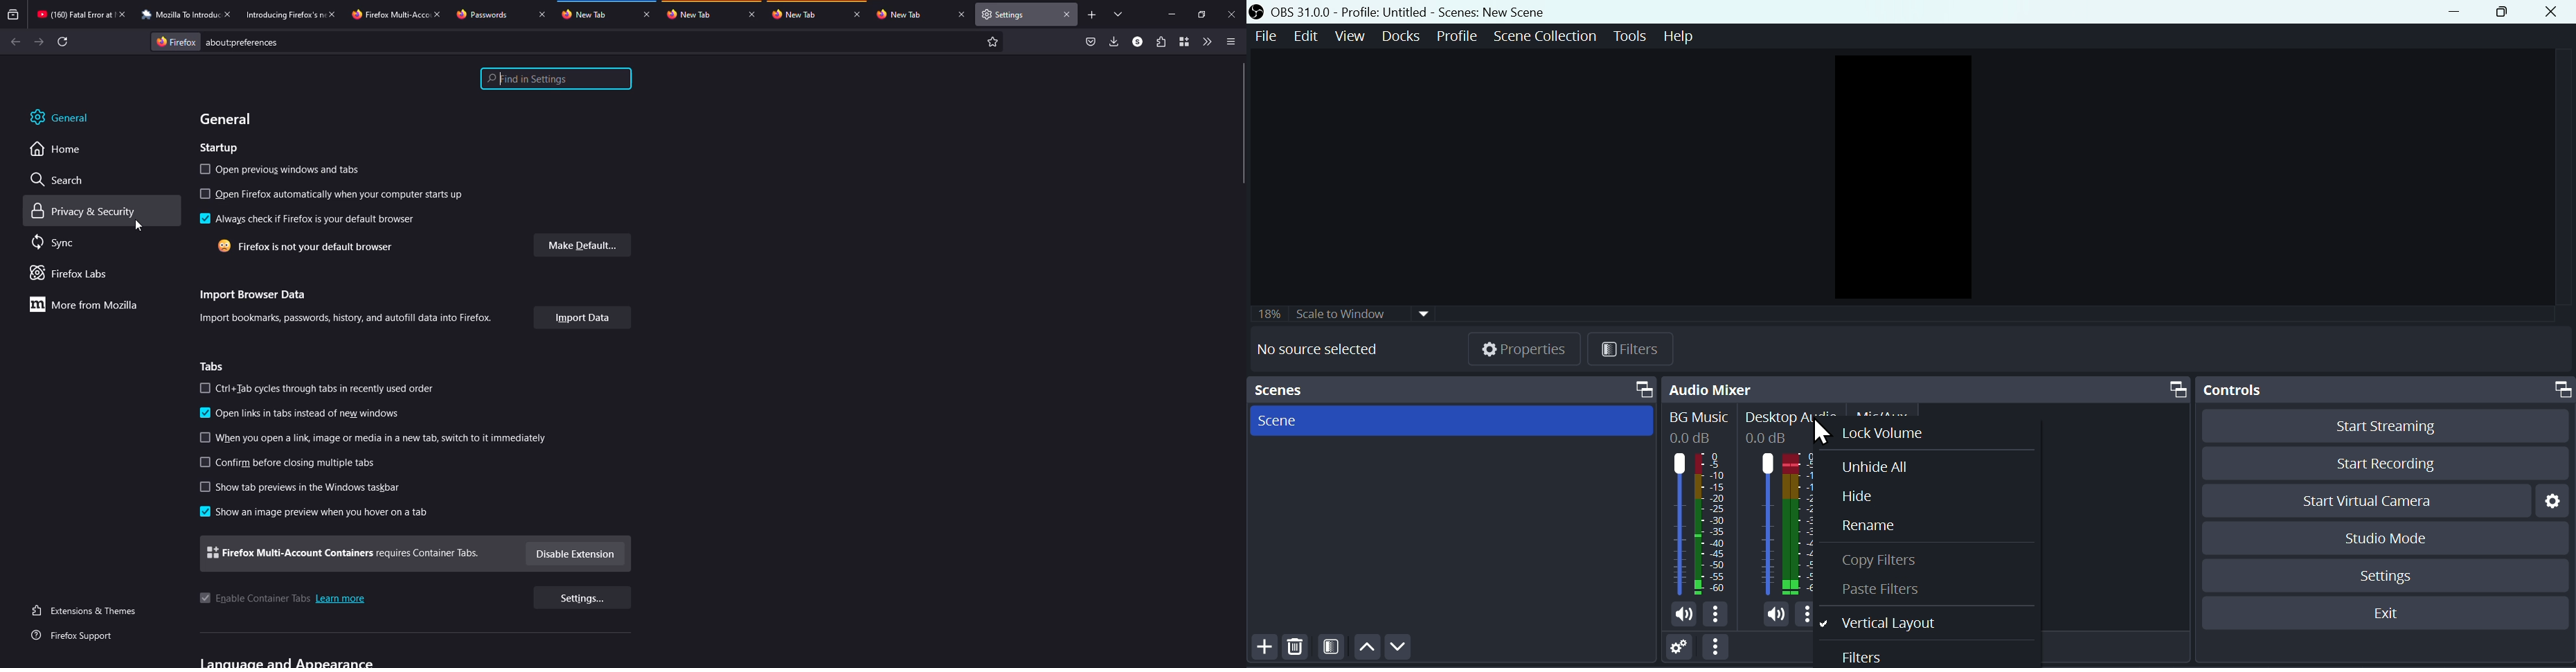 The image size is (2576, 672). Describe the element at coordinates (1739, 517) in the screenshot. I see `Audiobar` at that location.